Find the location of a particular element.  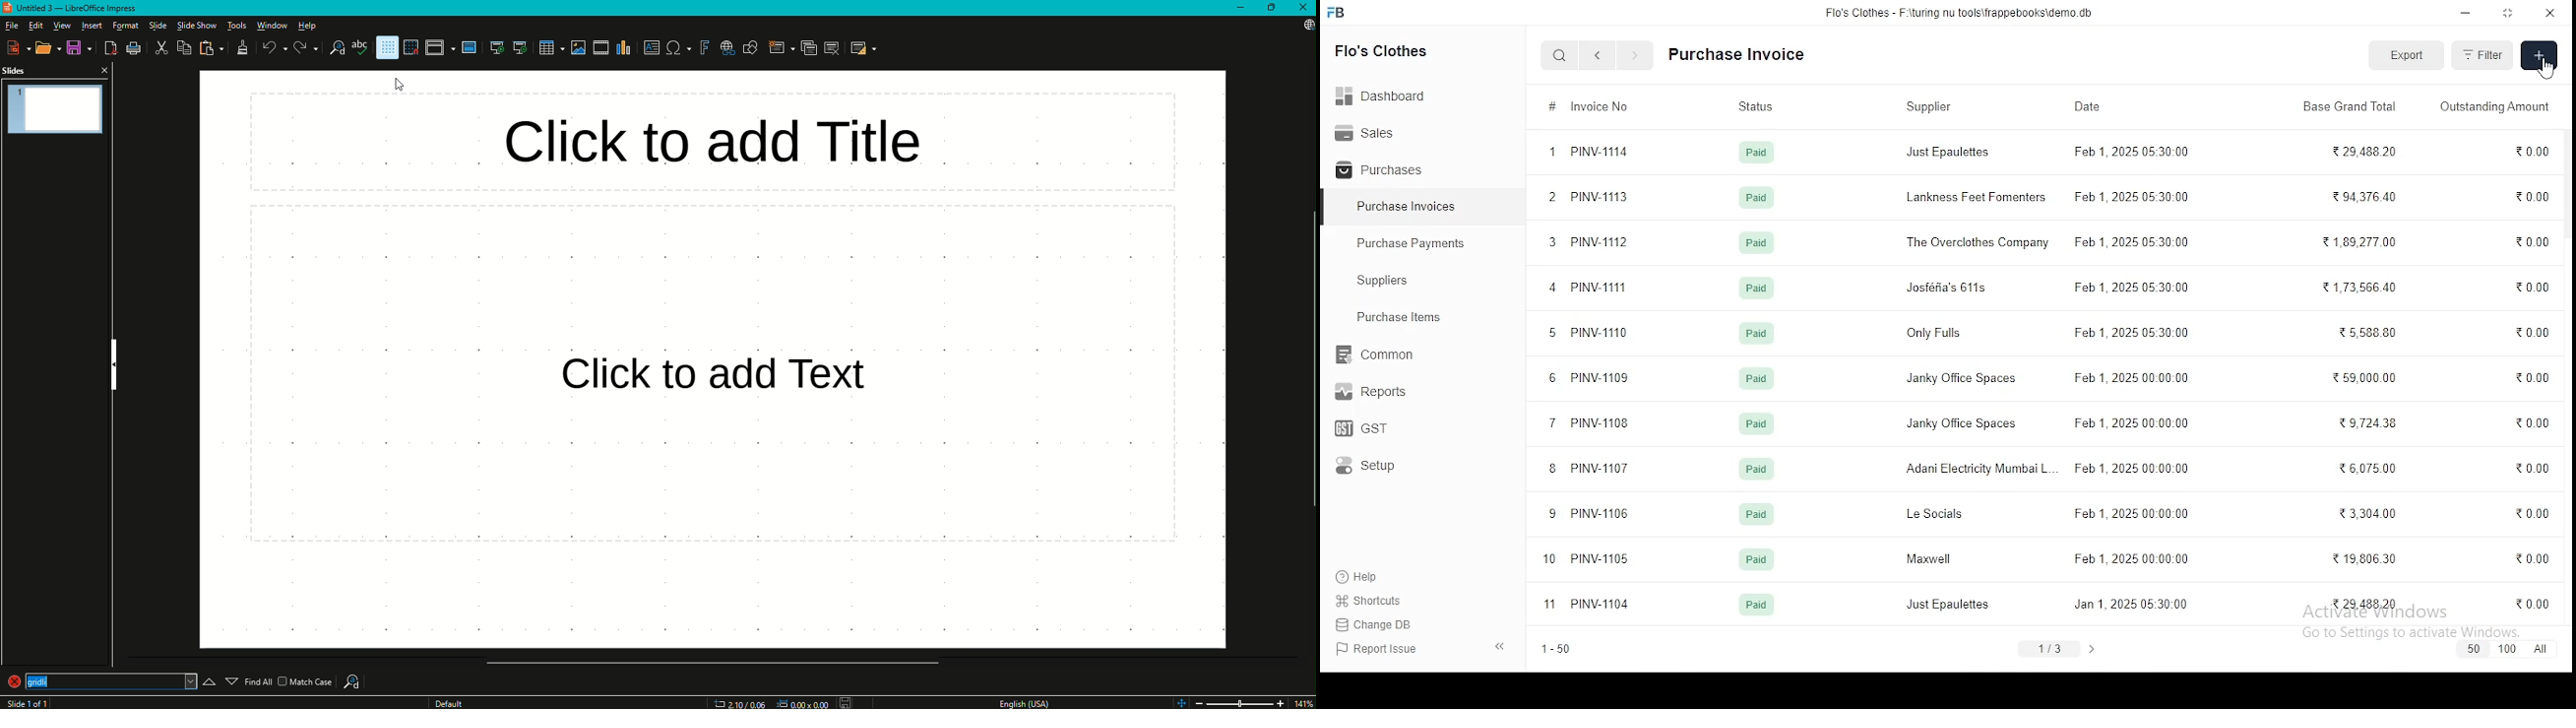

Clone formatting is located at coordinates (244, 47).